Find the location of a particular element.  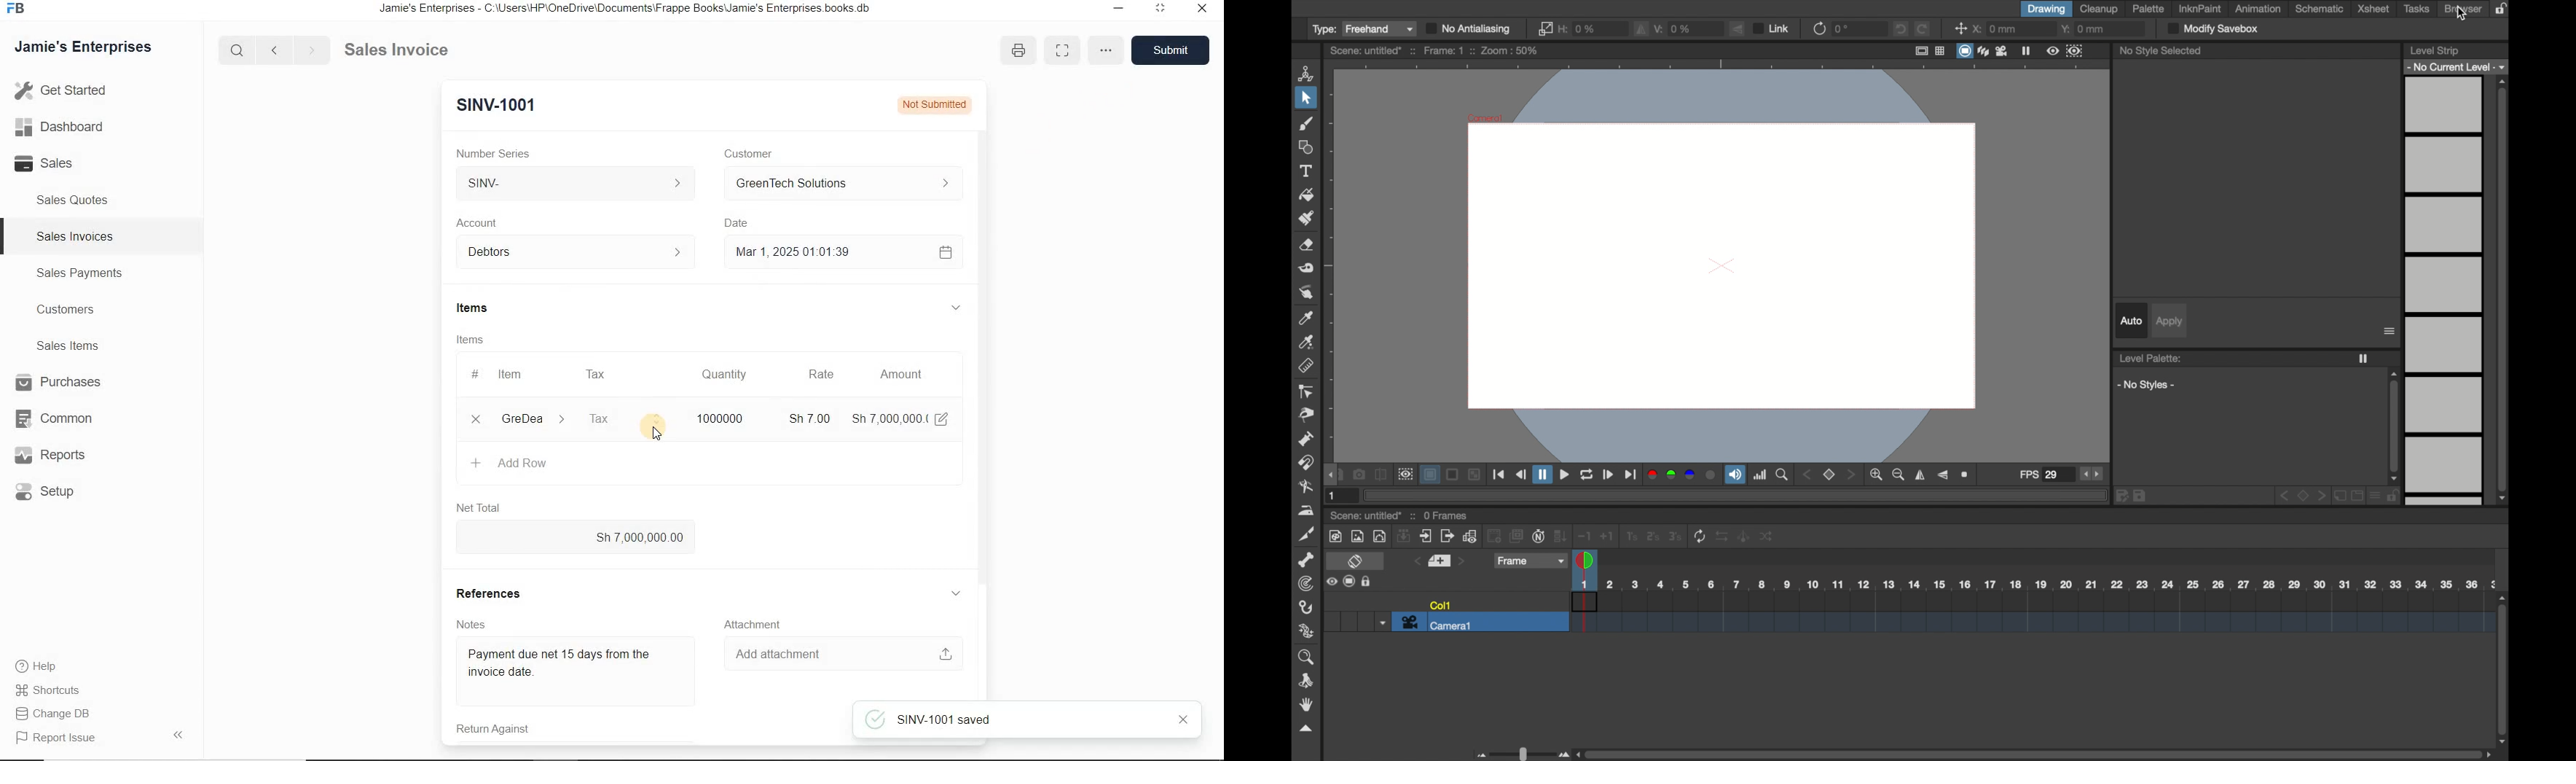

Sales is located at coordinates (50, 164).